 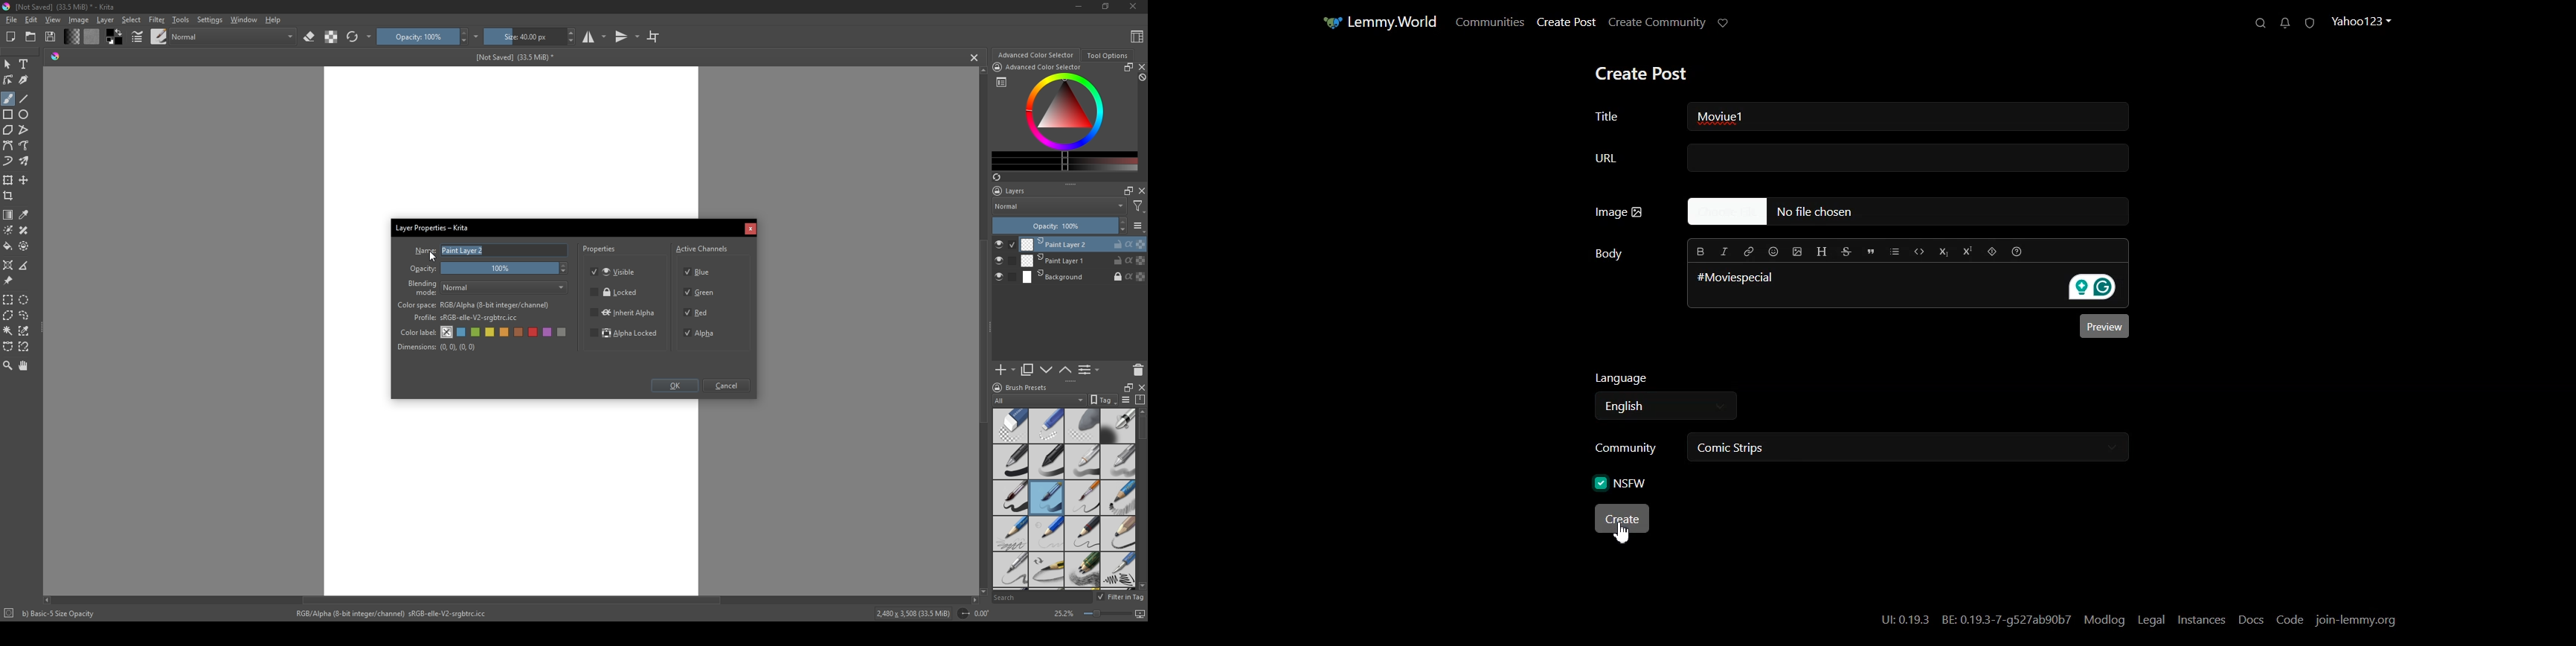 I want to click on Hyperlink, so click(x=1750, y=252).